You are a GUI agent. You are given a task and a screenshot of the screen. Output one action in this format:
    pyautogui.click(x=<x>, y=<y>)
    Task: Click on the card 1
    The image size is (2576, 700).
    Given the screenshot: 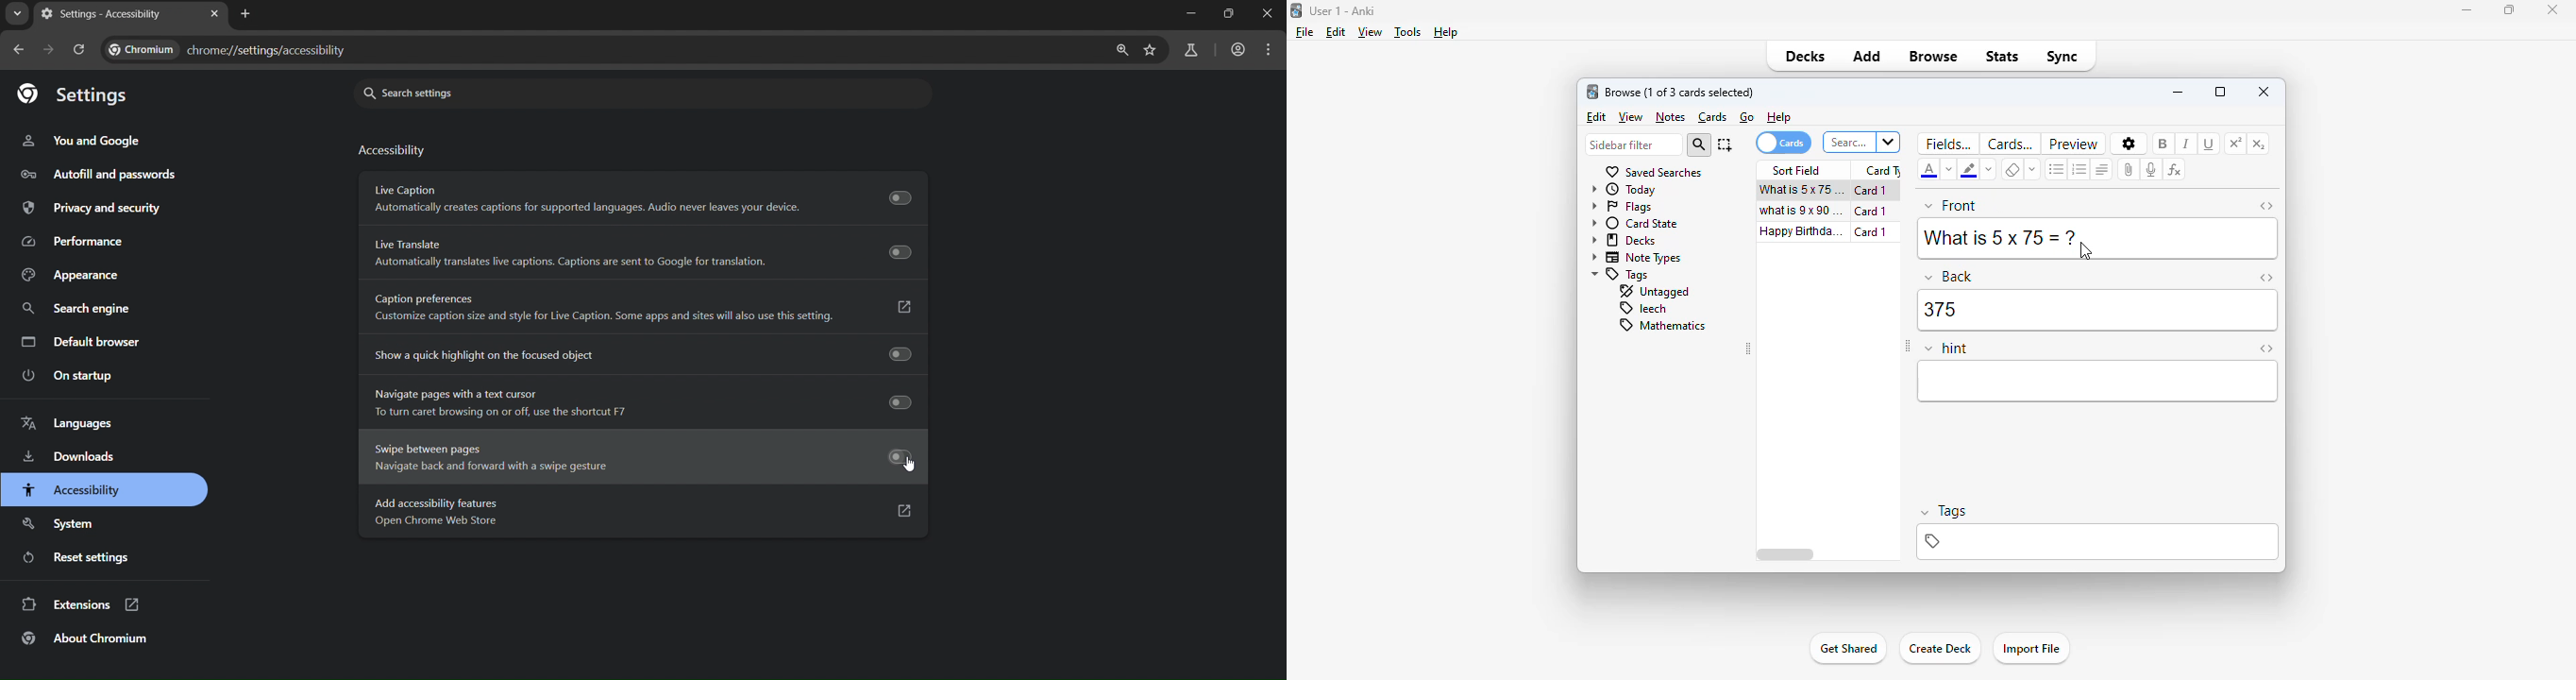 What is the action you would take?
    pyautogui.click(x=1871, y=232)
    